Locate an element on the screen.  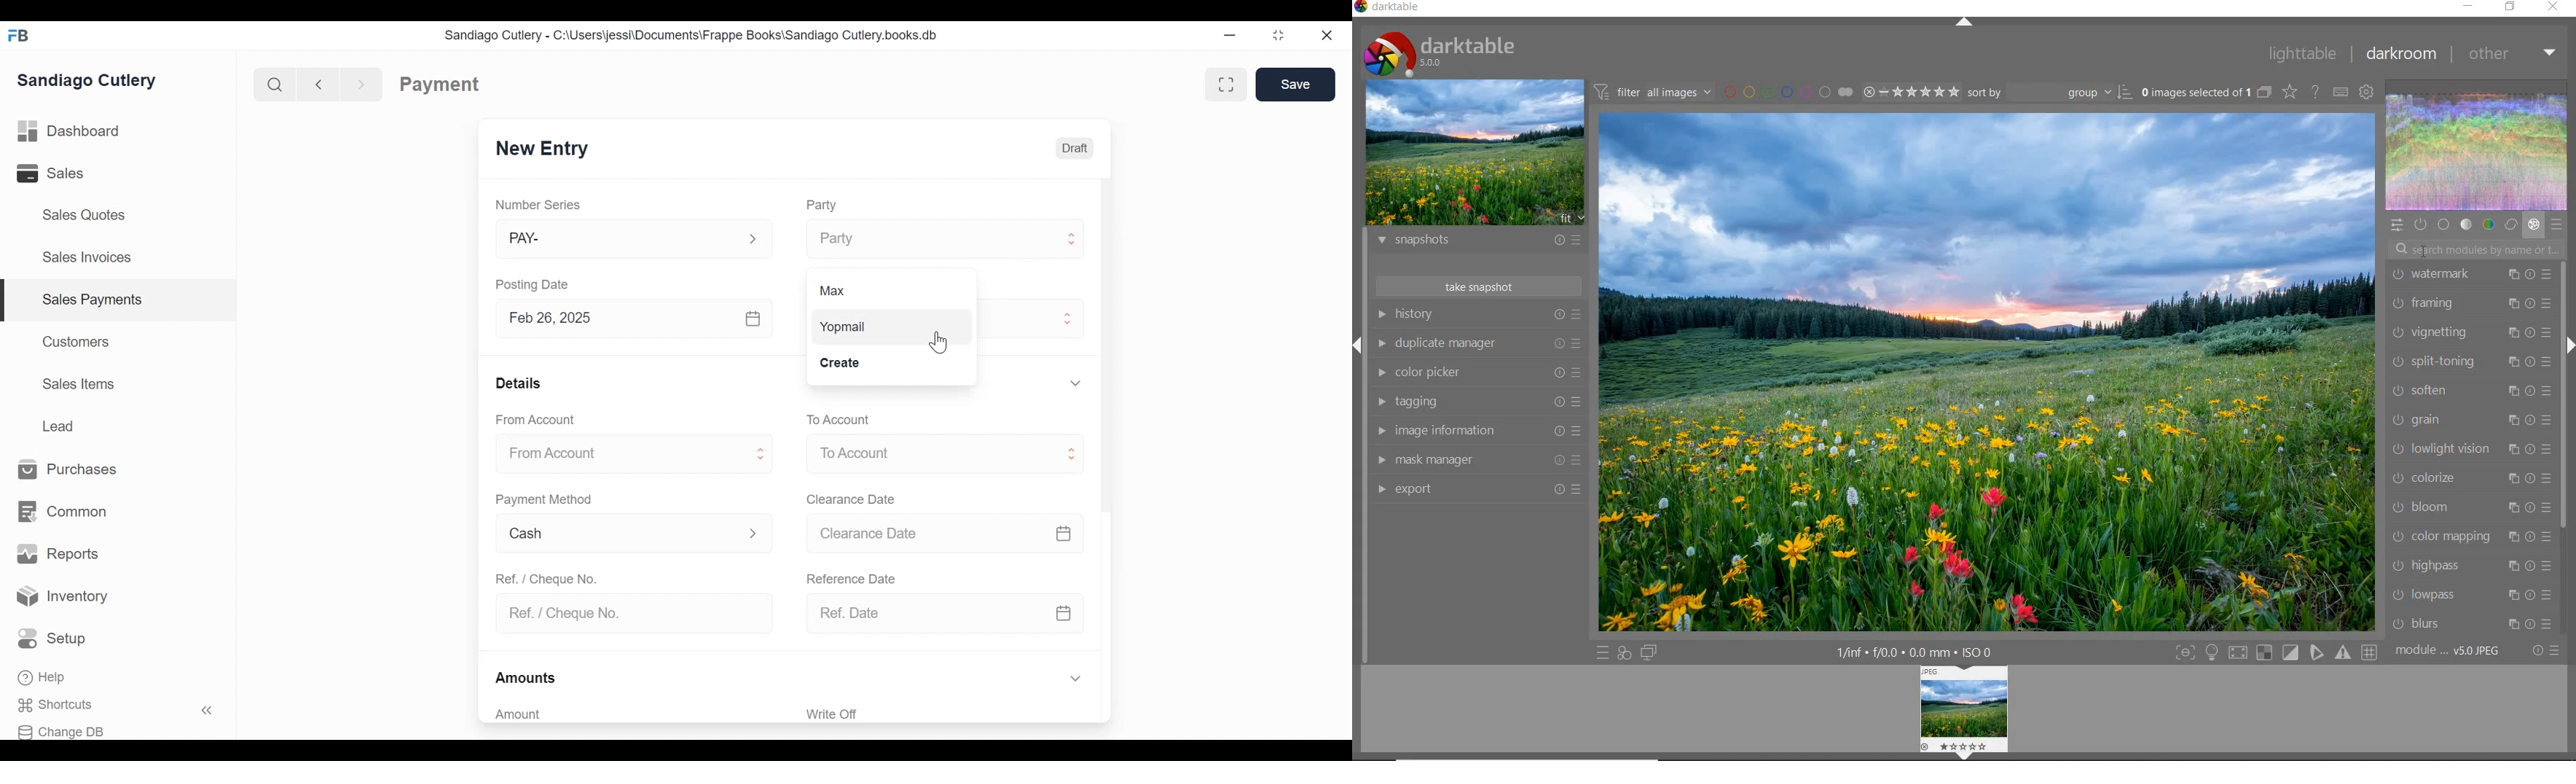
Search is located at coordinates (272, 84).